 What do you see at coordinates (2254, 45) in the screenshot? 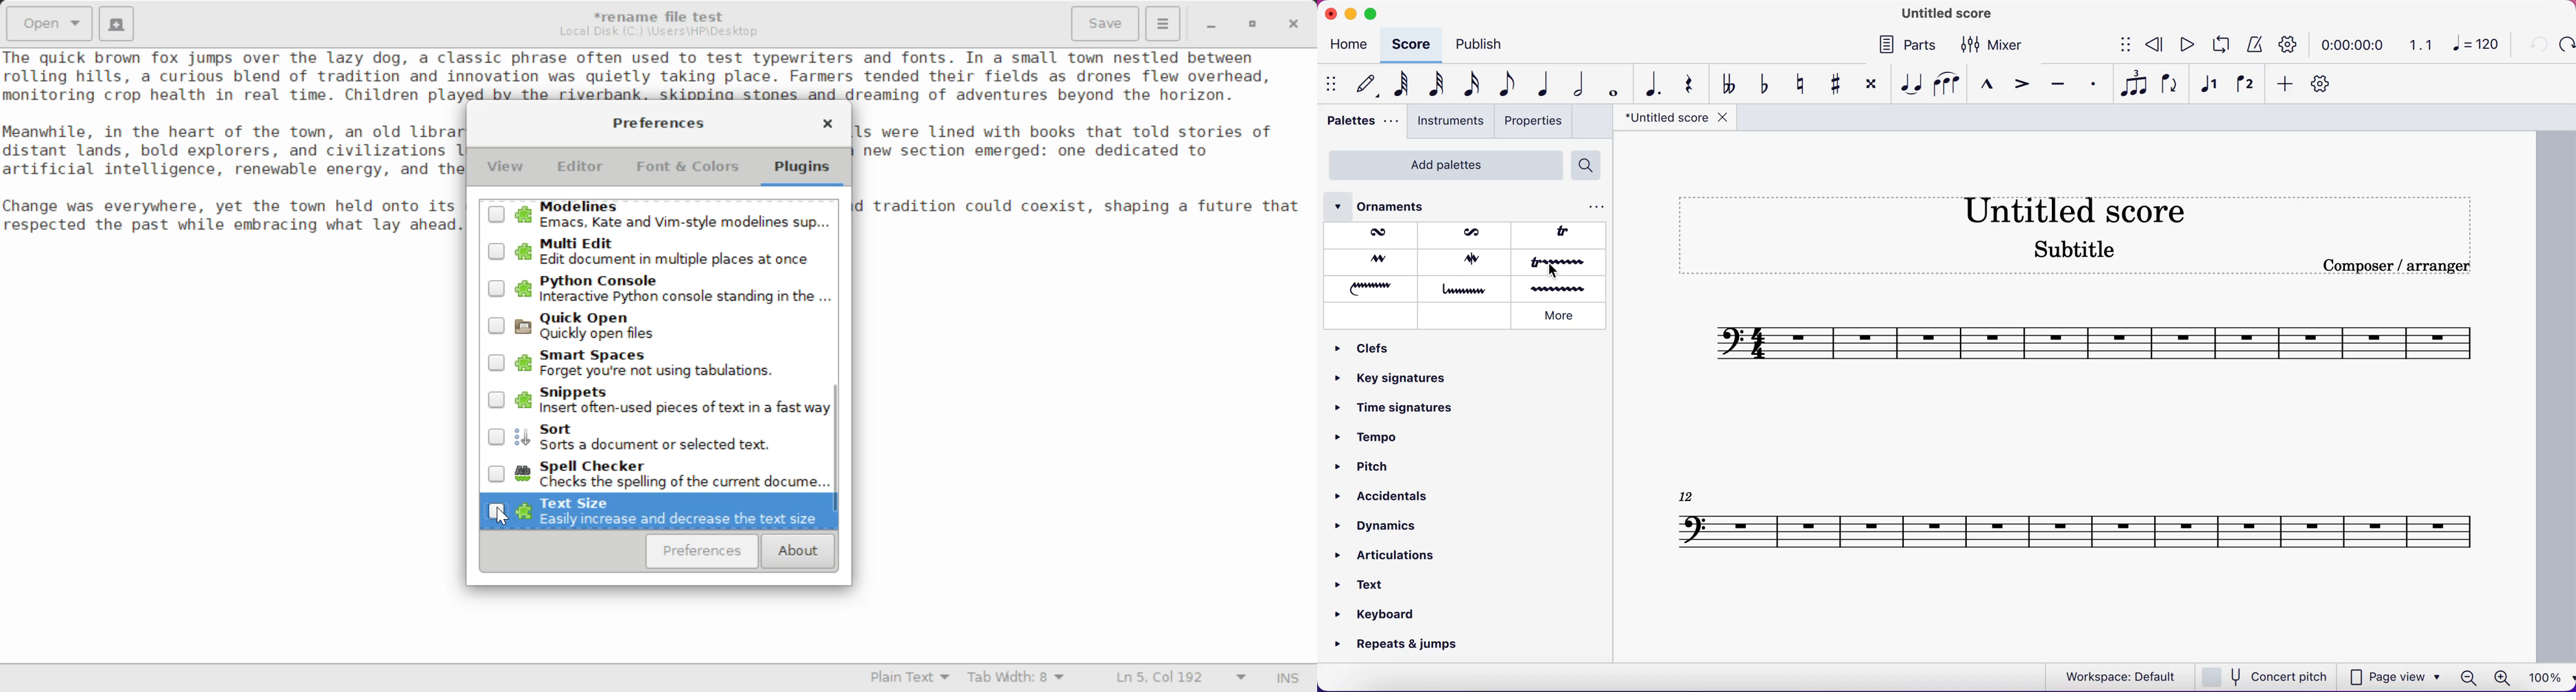
I see `metronome` at bounding box center [2254, 45].